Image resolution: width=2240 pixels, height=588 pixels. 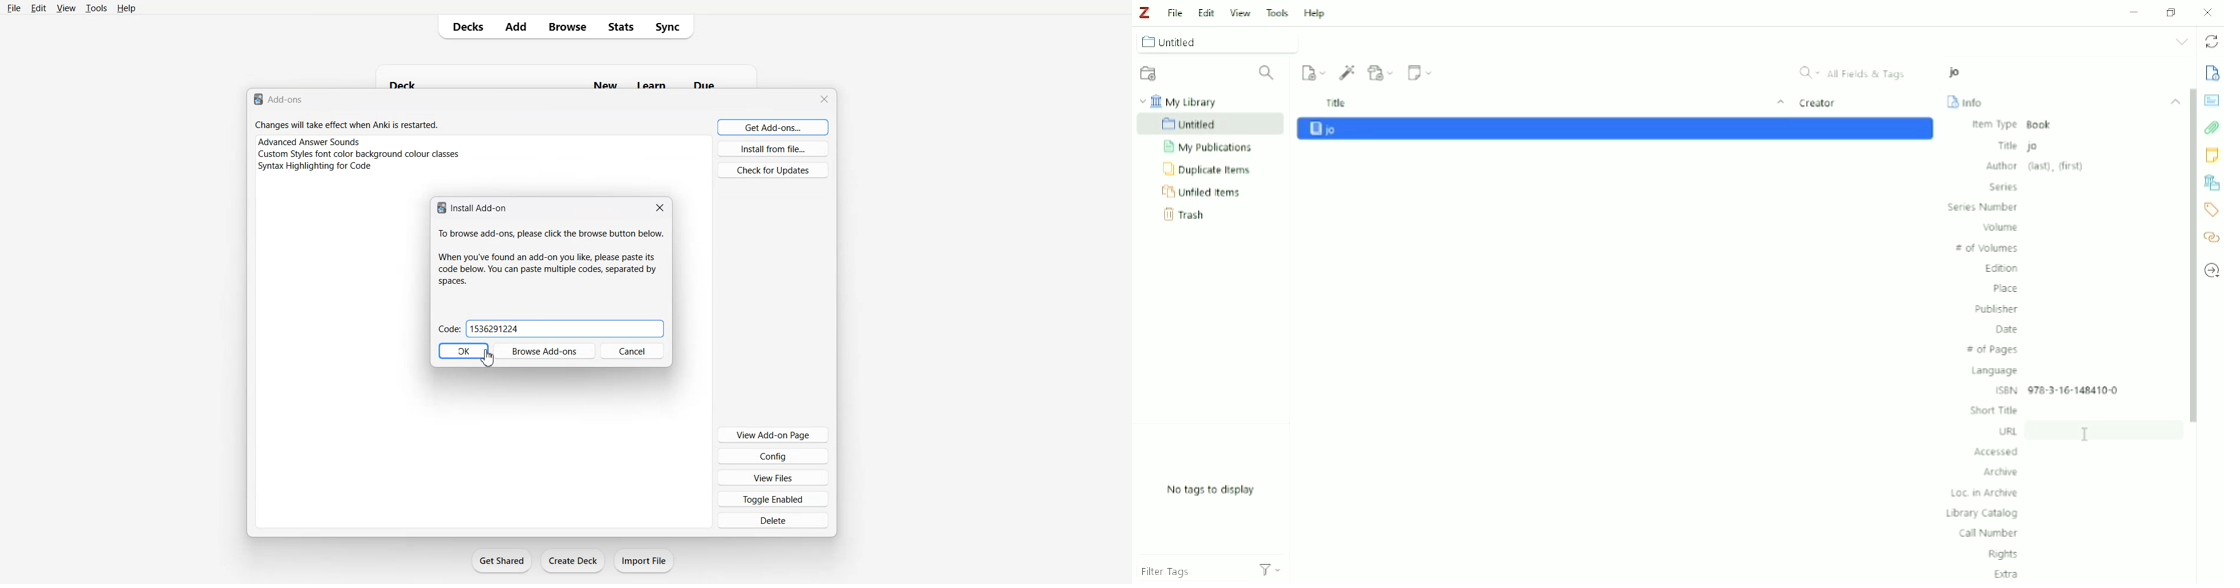 I want to click on Edit, so click(x=38, y=8).